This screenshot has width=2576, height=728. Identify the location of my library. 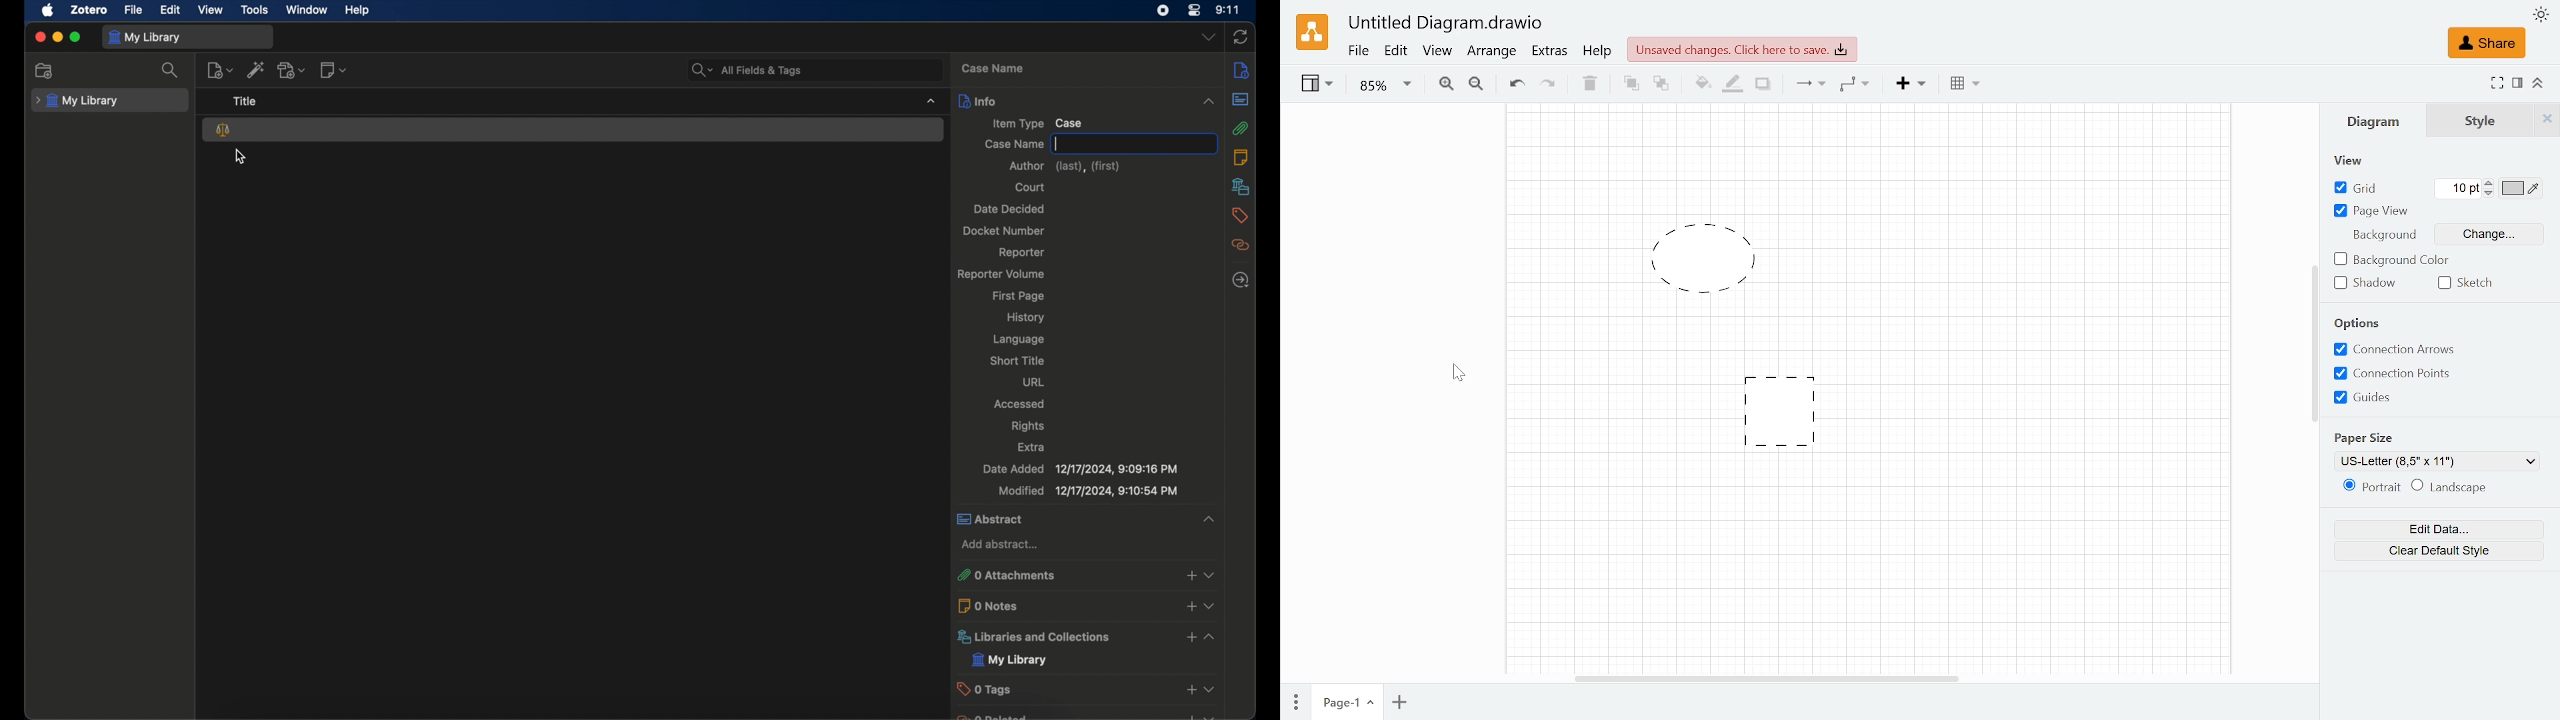
(1009, 661).